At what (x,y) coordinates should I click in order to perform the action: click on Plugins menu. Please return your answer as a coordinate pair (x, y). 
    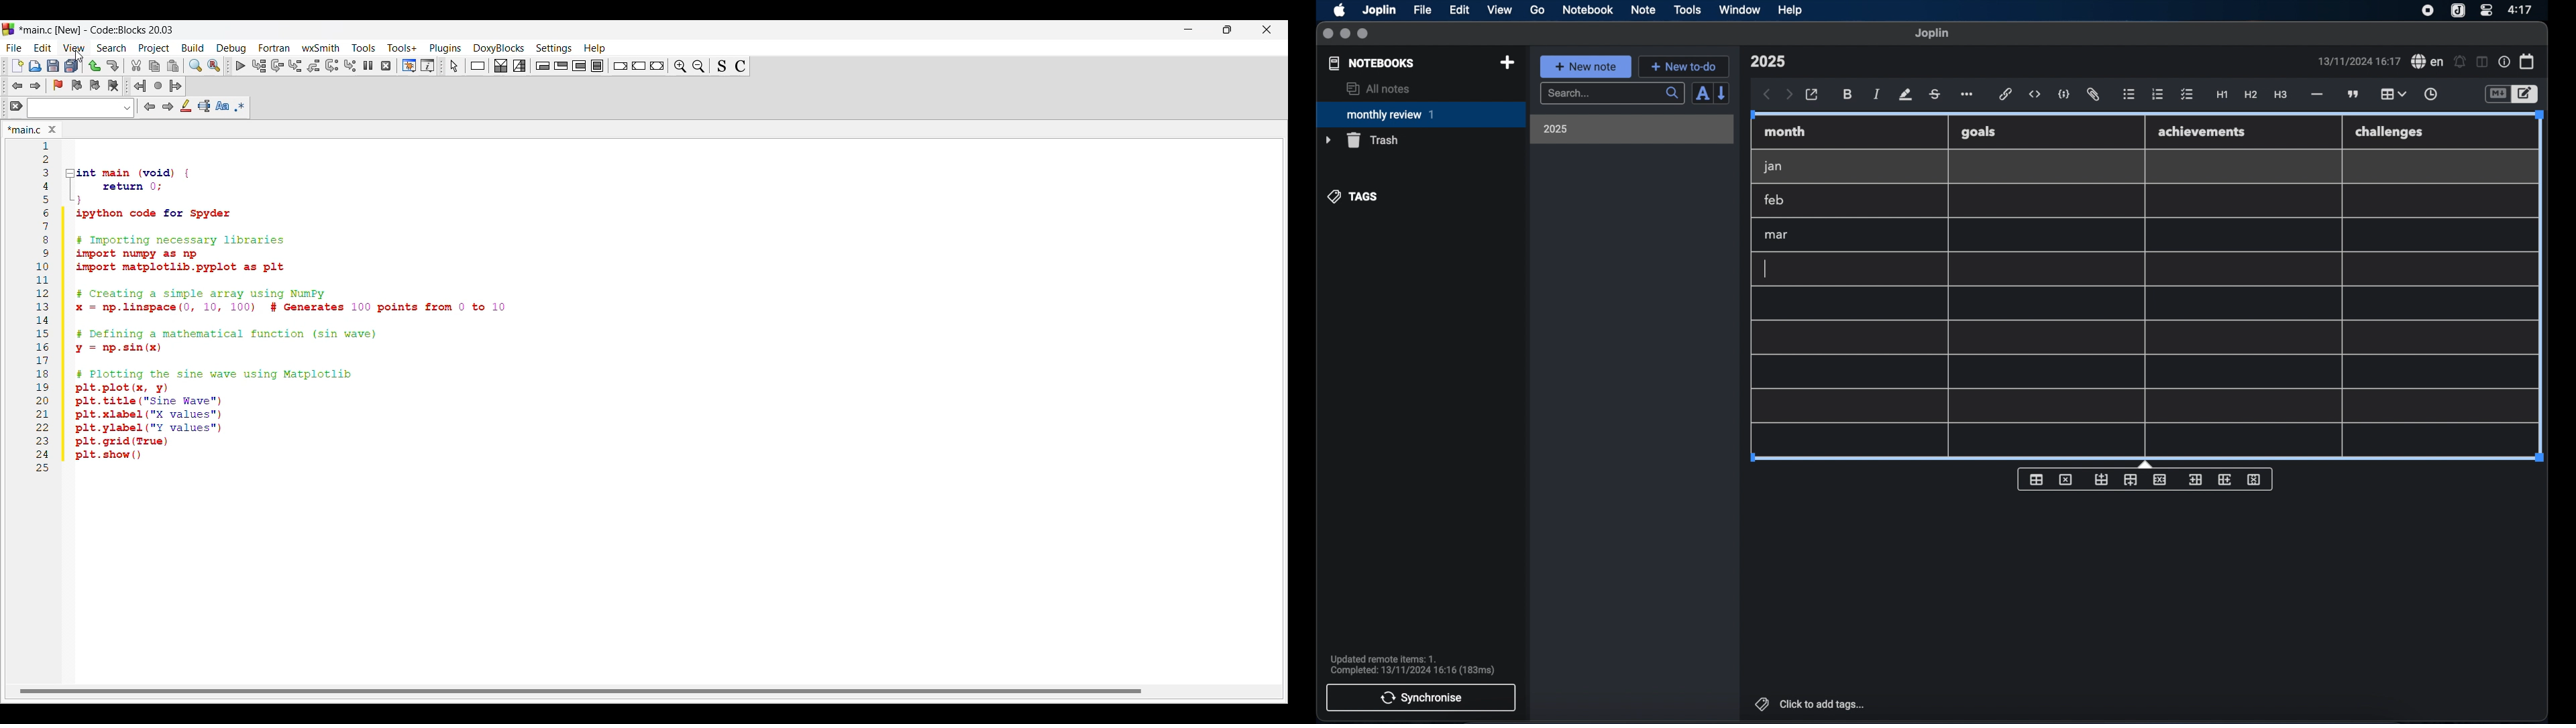
    Looking at the image, I should click on (445, 48).